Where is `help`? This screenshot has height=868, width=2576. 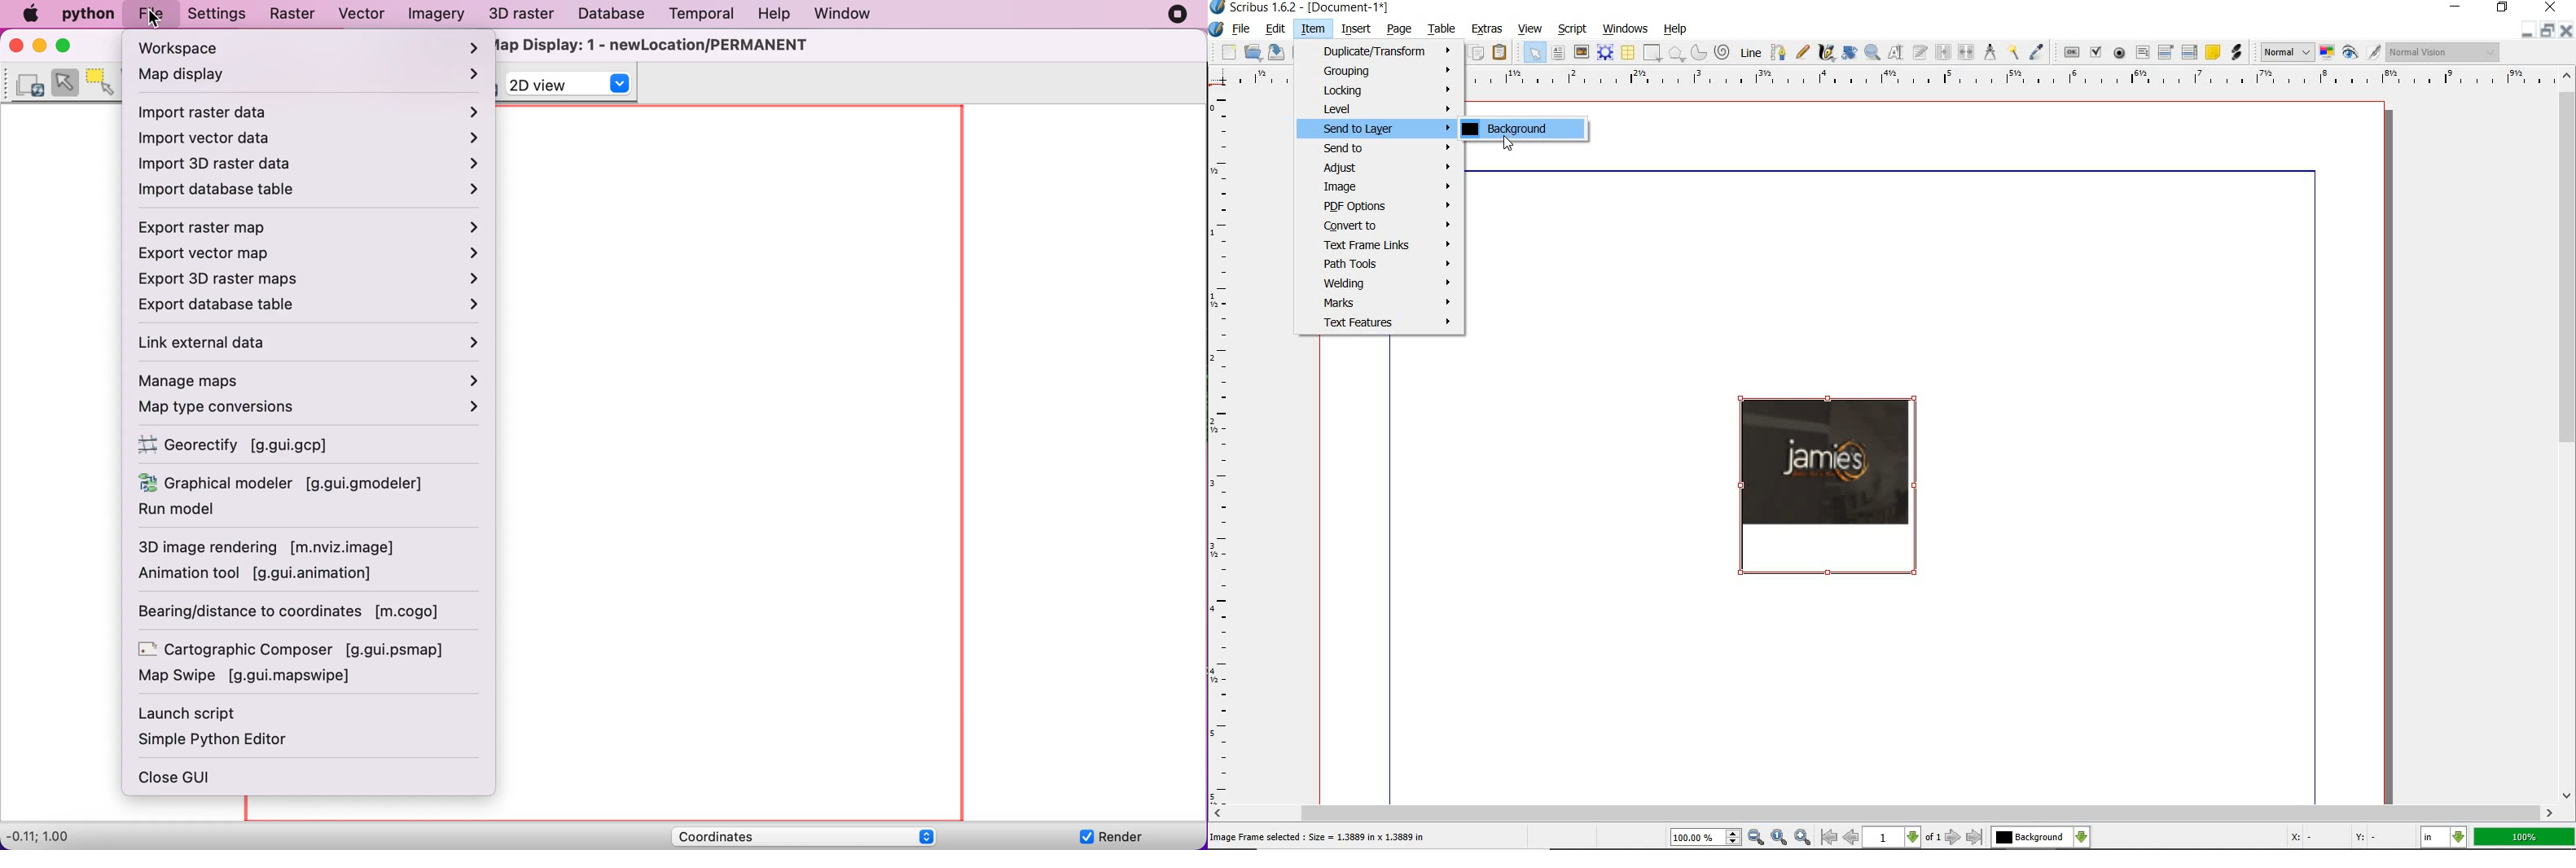 help is located at coordinates (1674, 29).